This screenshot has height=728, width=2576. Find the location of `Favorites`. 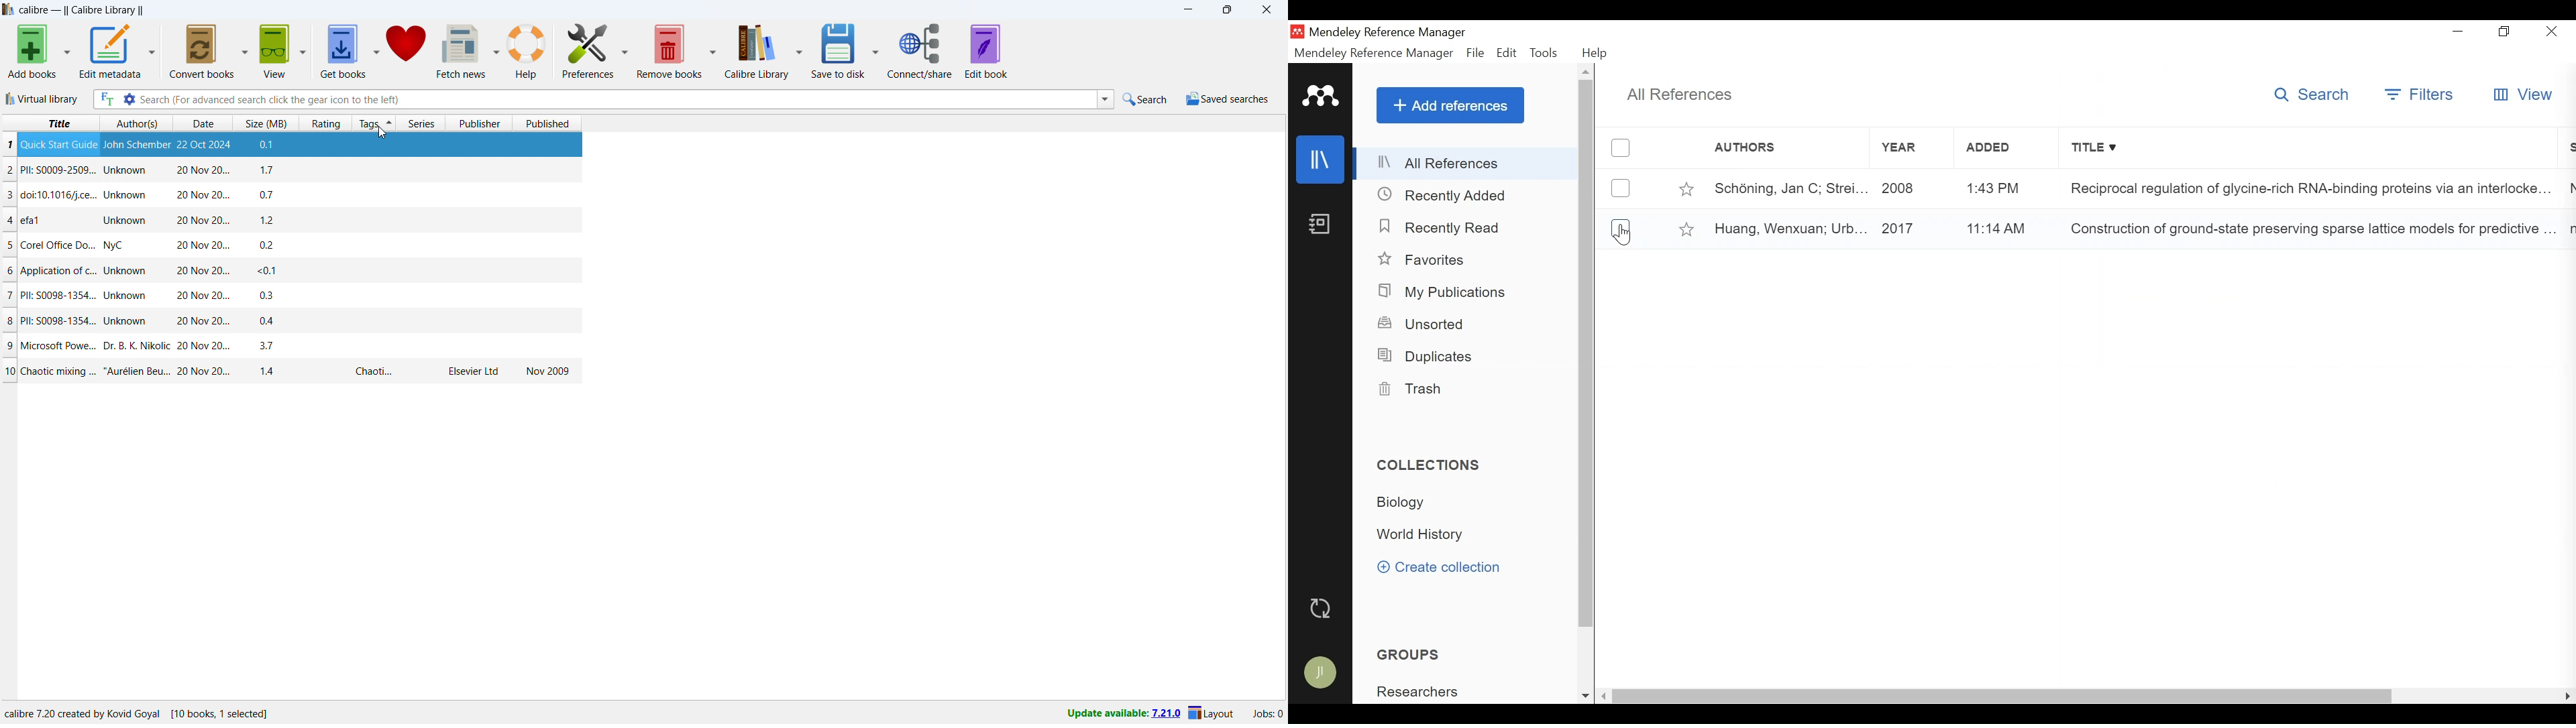

Favorites is located at coordinates (1426, 259).